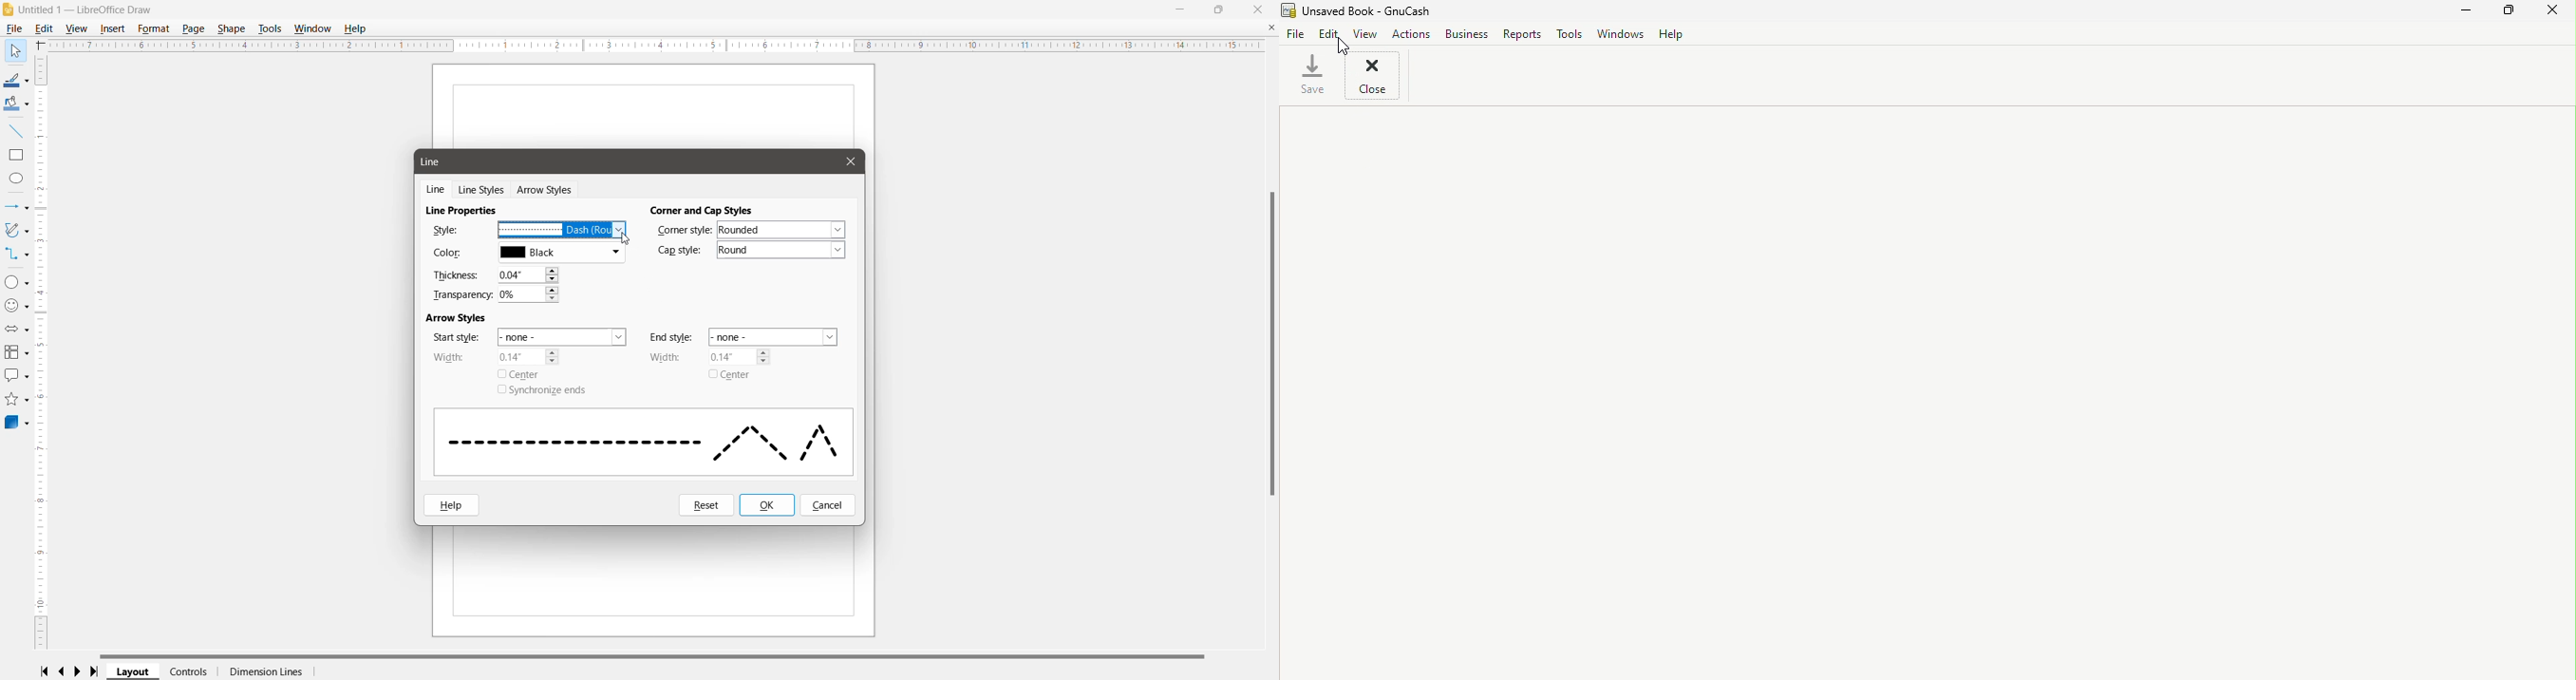 This screenshot has height=700, width=2576. What do you see at coordinates (561, 229) in the screenshot?
I see `Select the  required line style` at bounding box center [561, 229].